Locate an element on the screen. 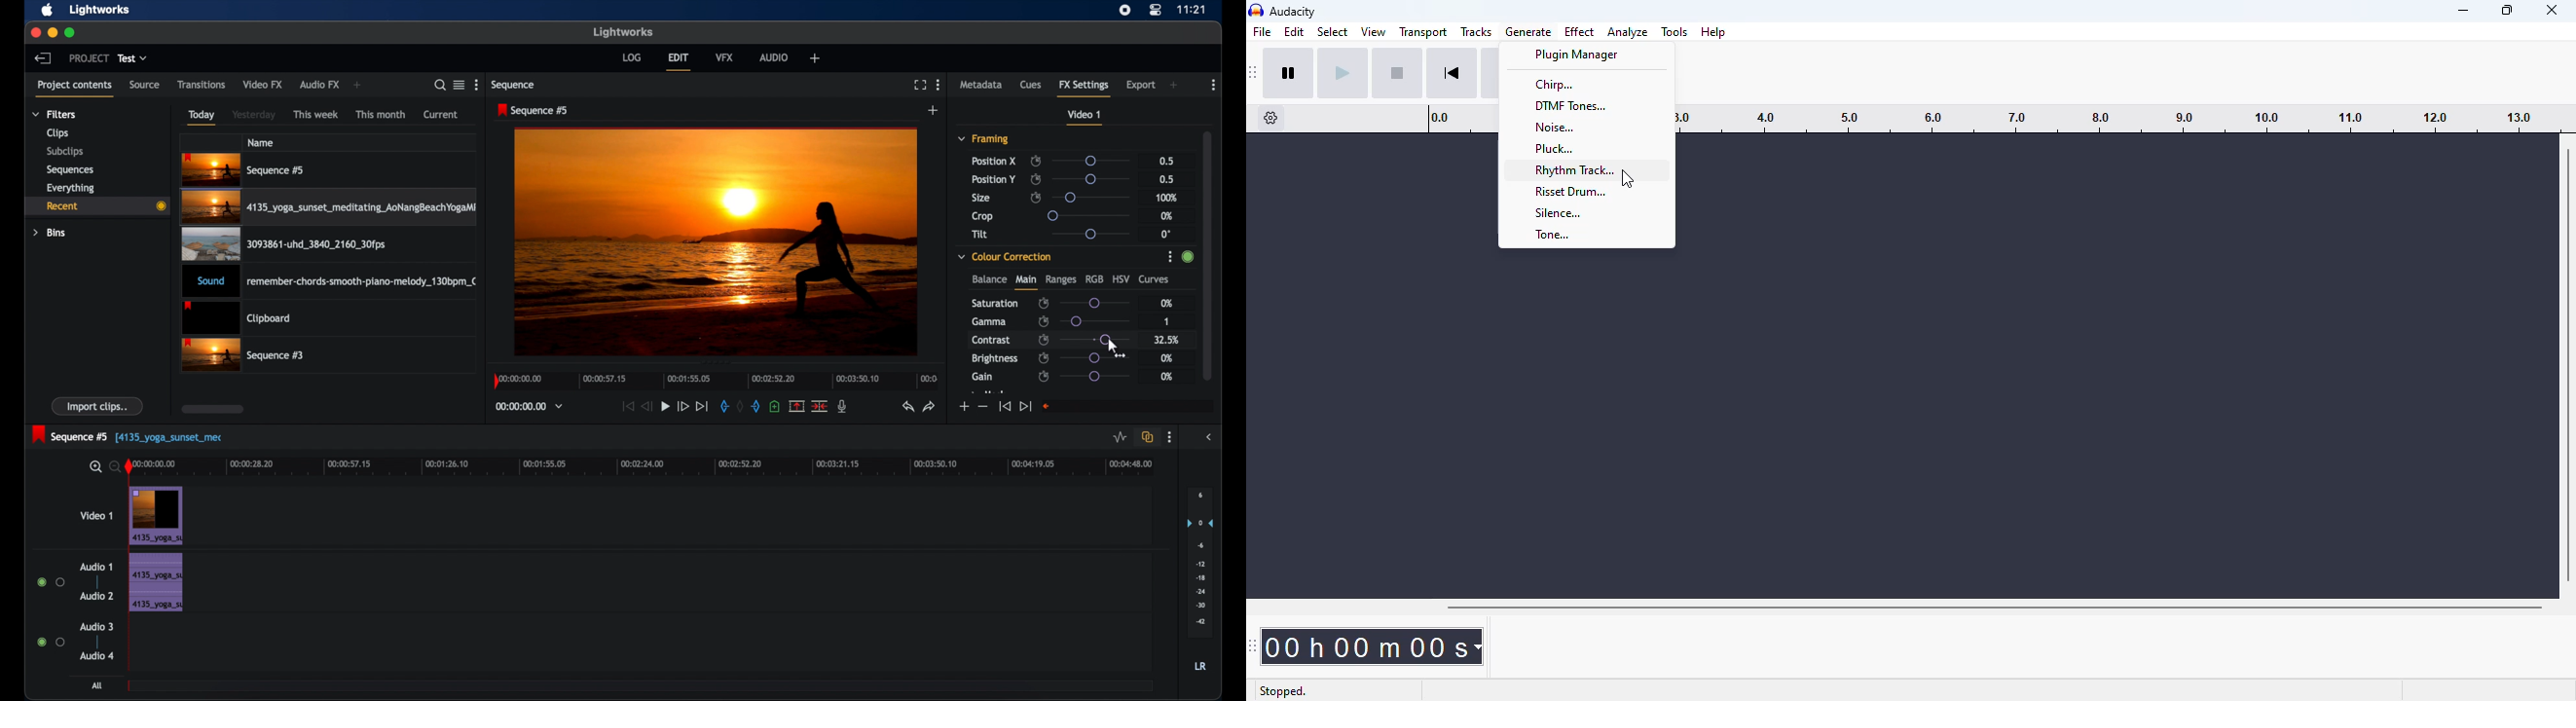 This screenshot has width=2576, height=728. vfx is located at coordinates (724, 56).